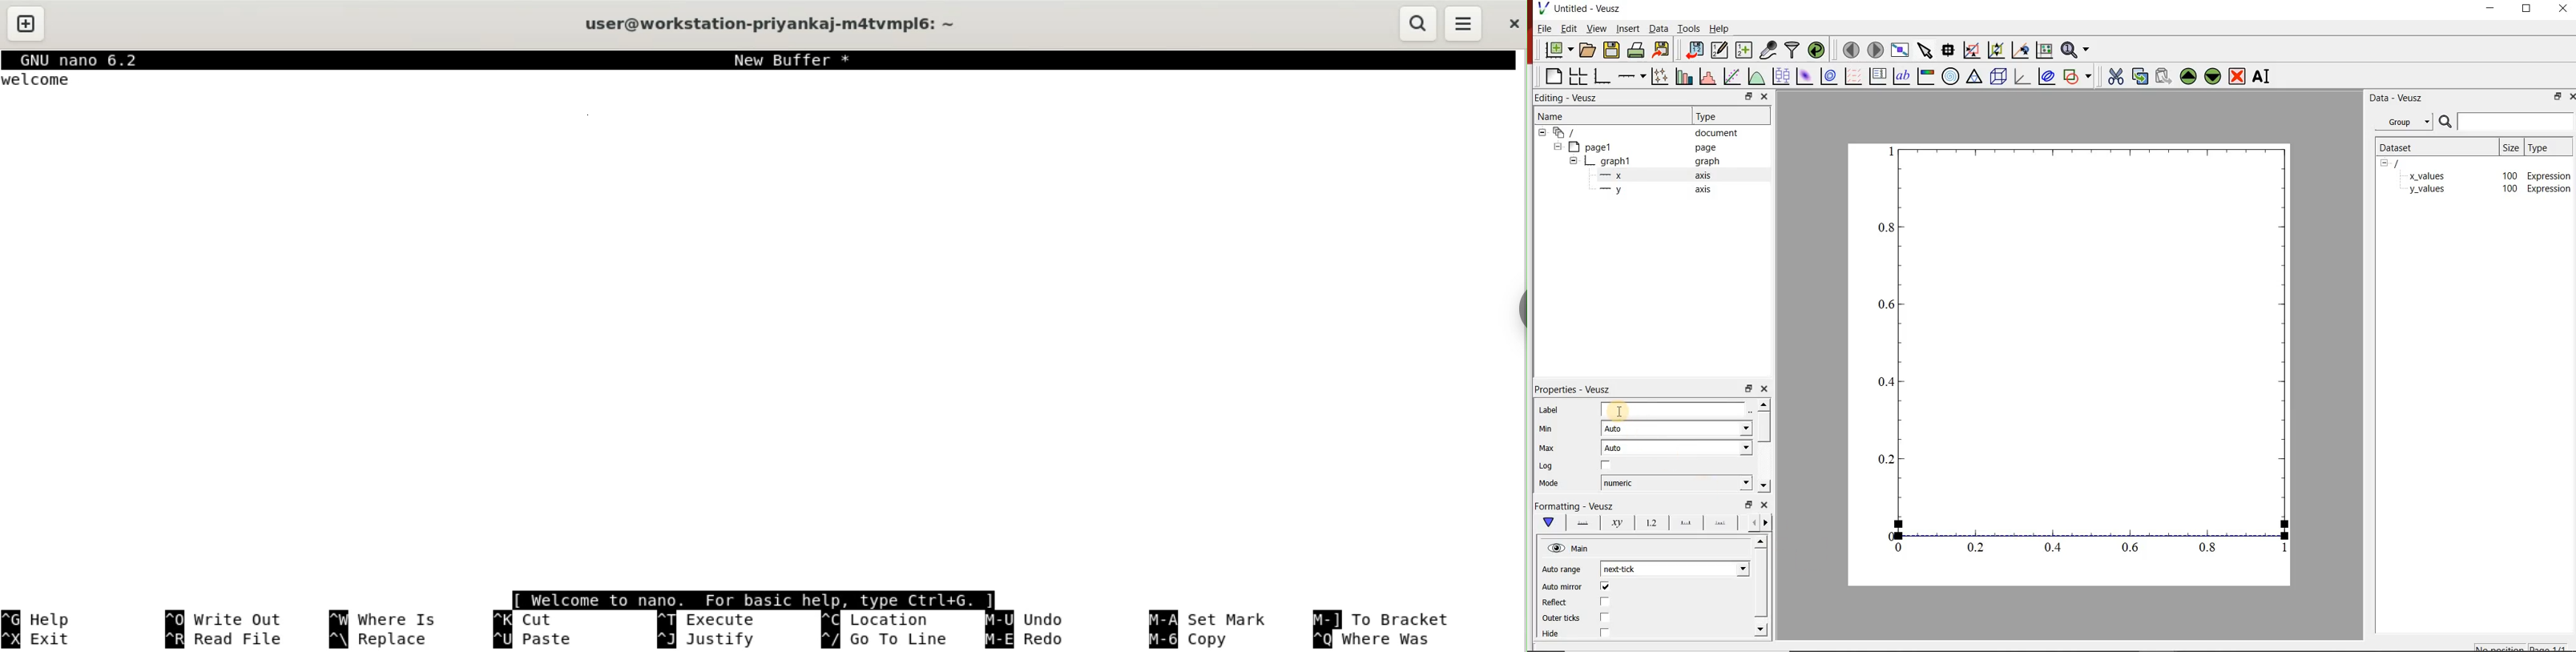  I want to click on tick label, so click(1653, 523).